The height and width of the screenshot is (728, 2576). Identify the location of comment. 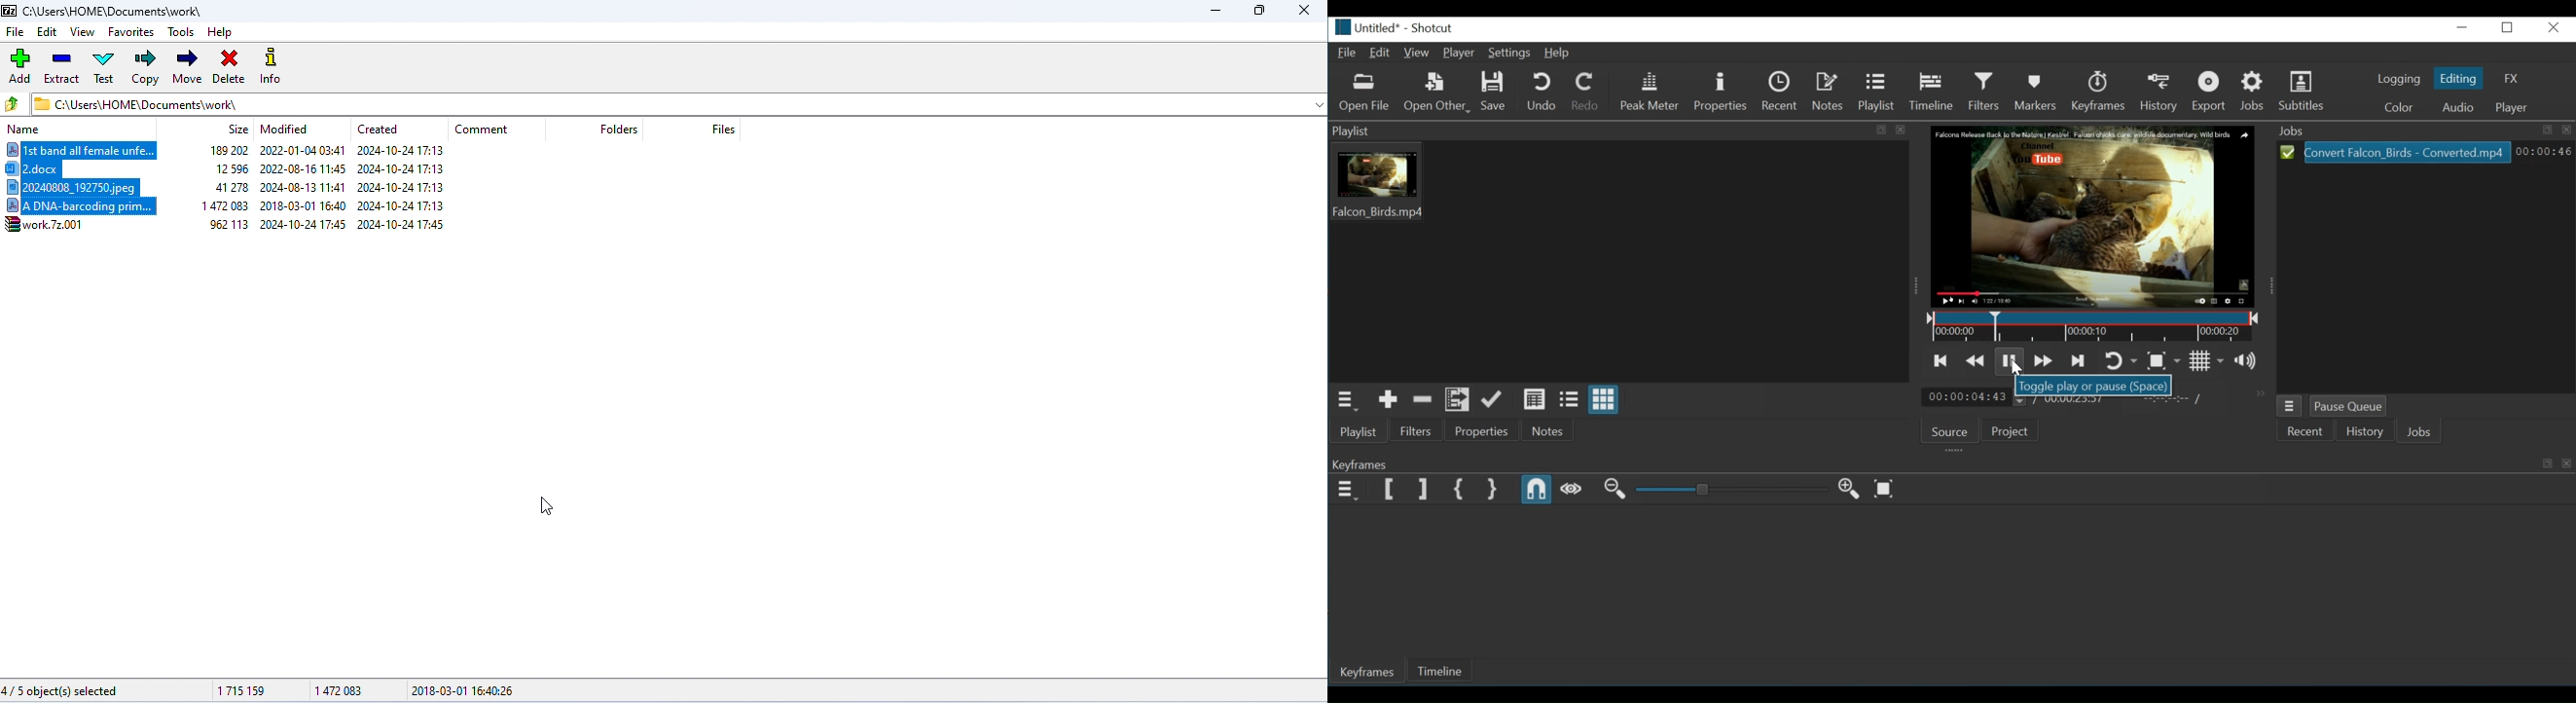
(481, 130).